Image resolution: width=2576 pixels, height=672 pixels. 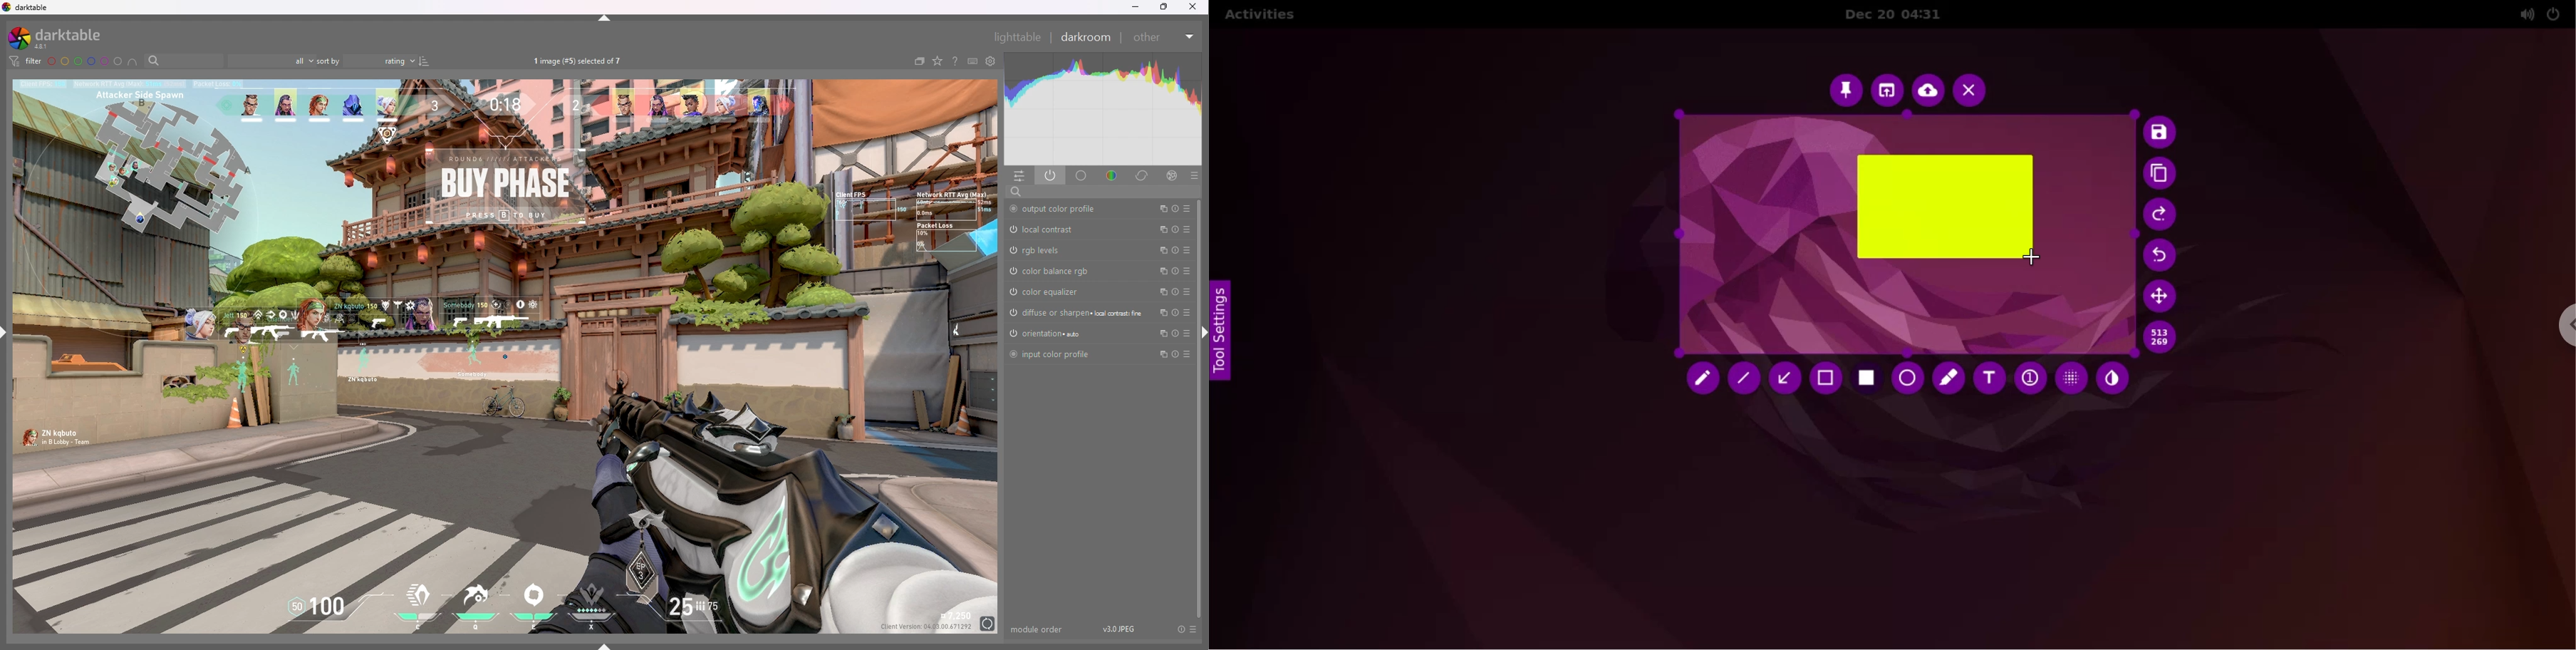 What do you see at coordinates (1188, 250) in the screenshot?
I see `presets` at bounding box center [1188, 250].